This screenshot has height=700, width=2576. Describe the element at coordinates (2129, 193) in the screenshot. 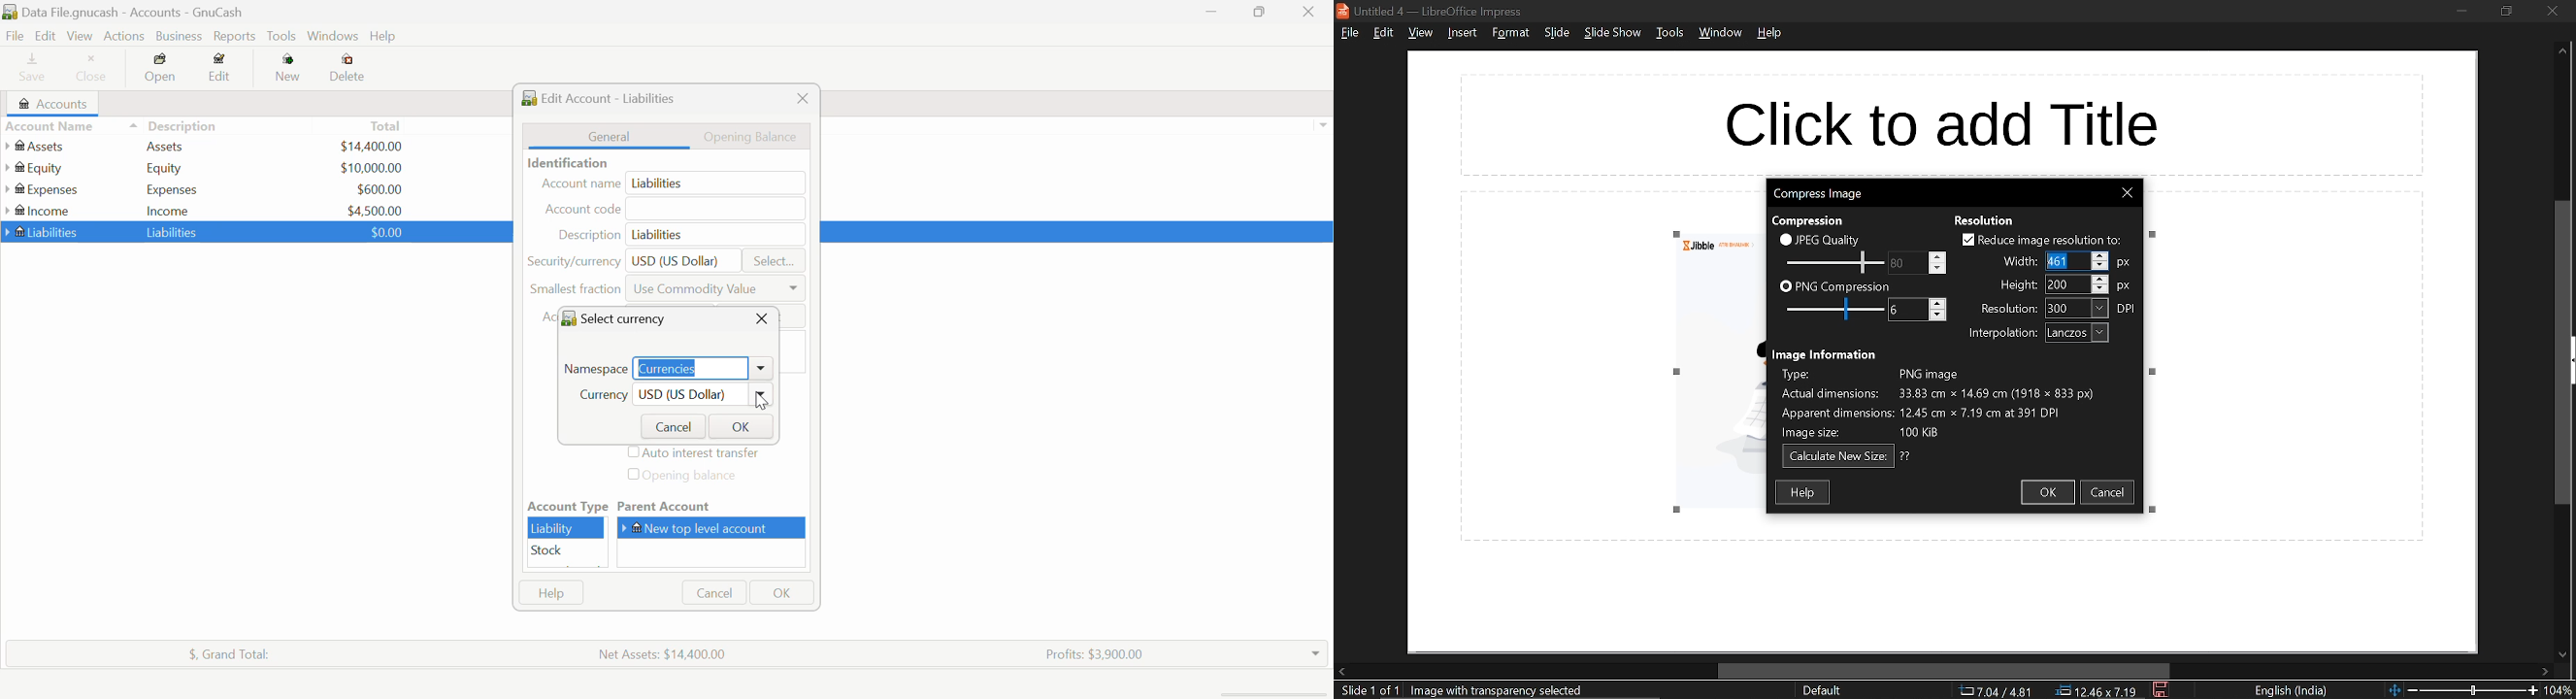

I see `close` at that location.